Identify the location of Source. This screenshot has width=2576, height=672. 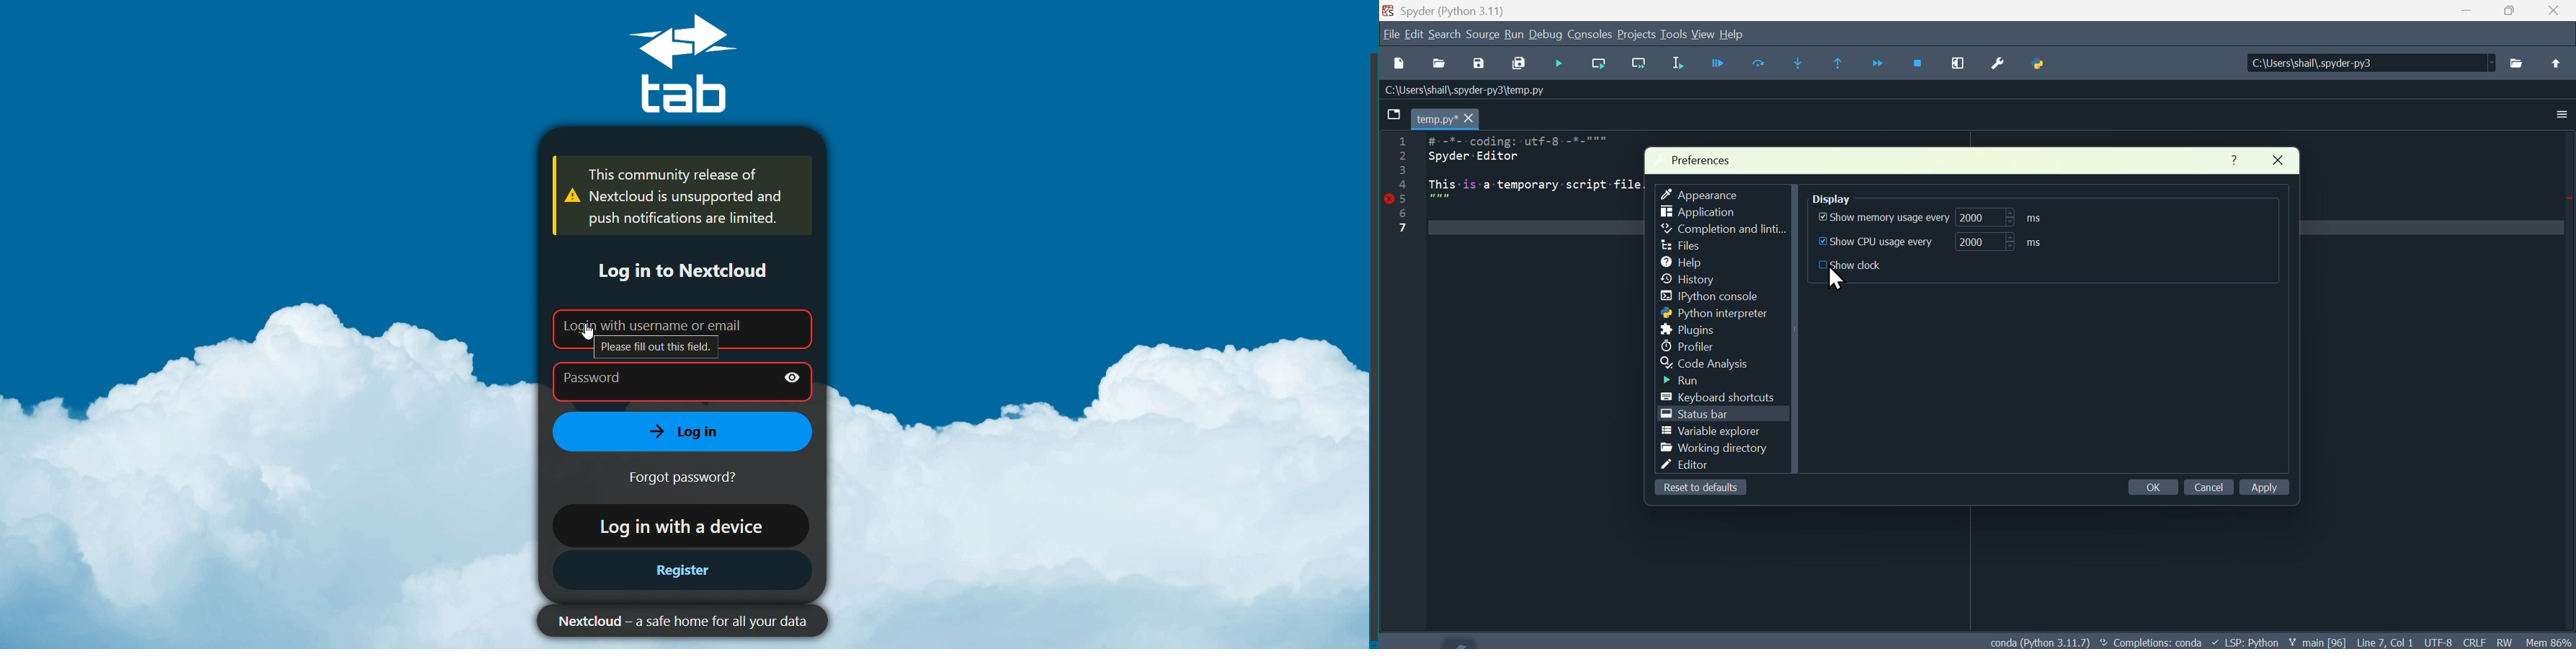
(1483, 34).